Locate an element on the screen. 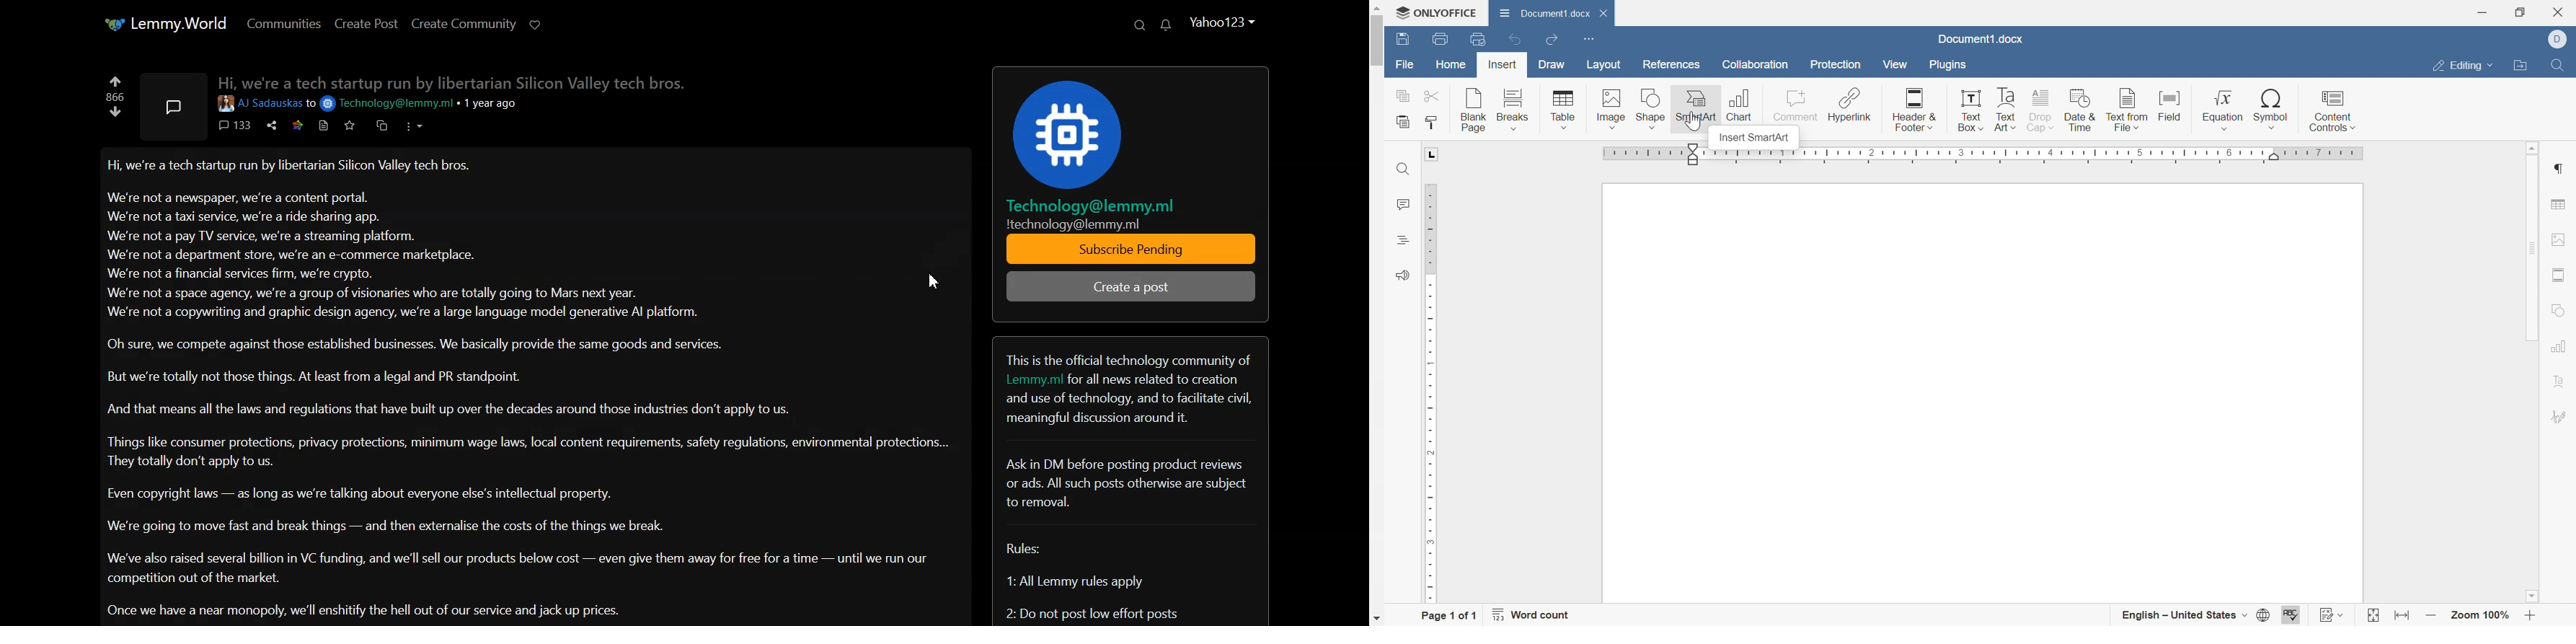 This screenshot has height=644, width=2576. Restore down is located at coordinates (2519, 12).